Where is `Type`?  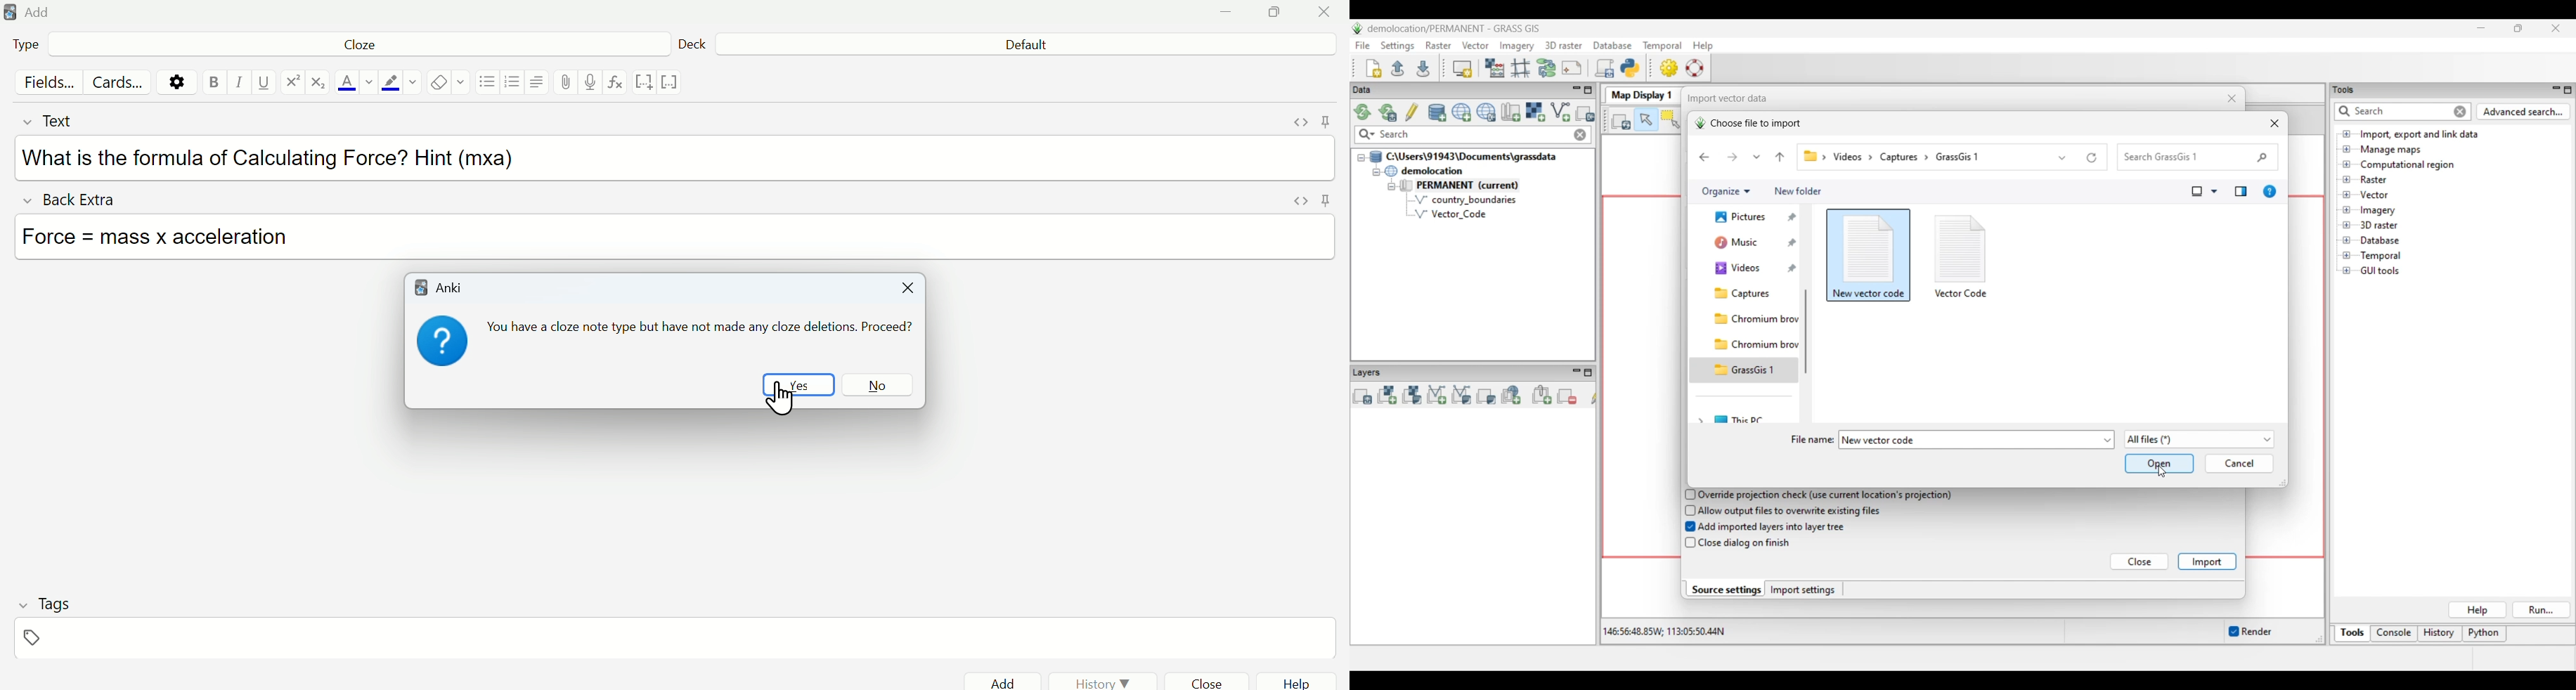 Type is located at coordinates (34, 46).